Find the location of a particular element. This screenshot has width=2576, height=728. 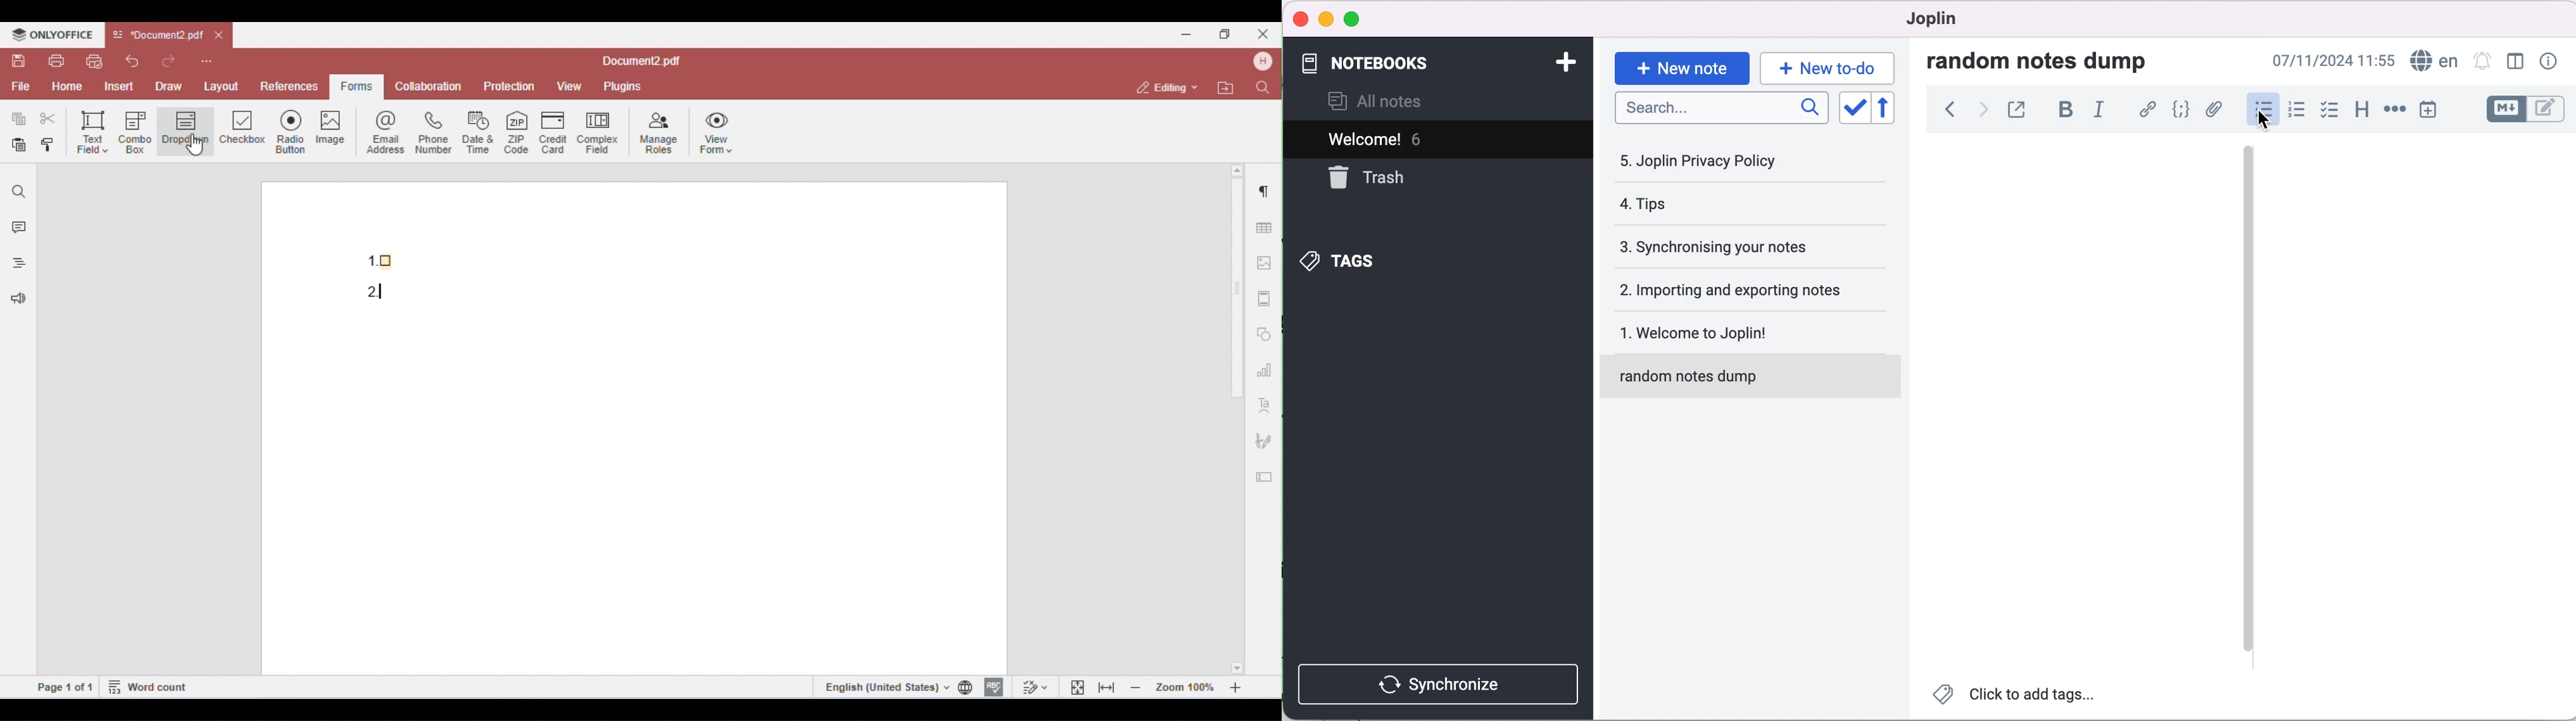

check box is located at coordinates (2326, 110).